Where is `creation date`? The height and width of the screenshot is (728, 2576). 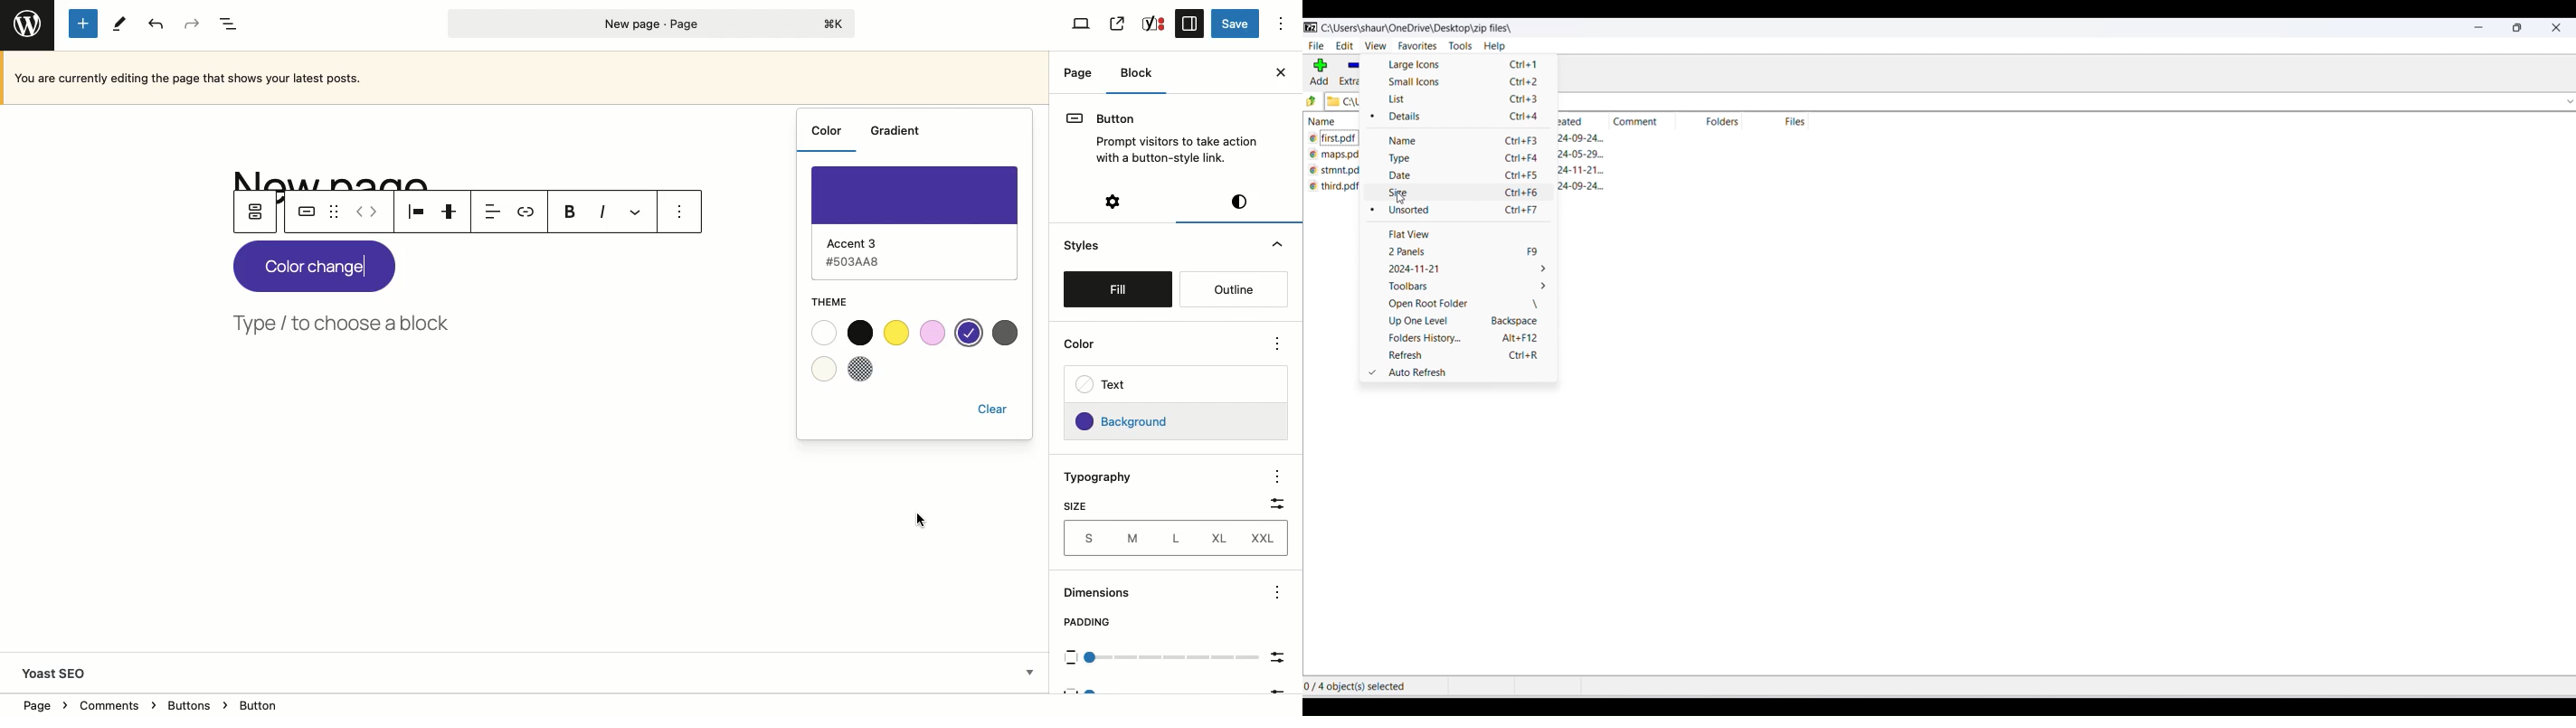 creation date is located at coordinates (1586, 139).